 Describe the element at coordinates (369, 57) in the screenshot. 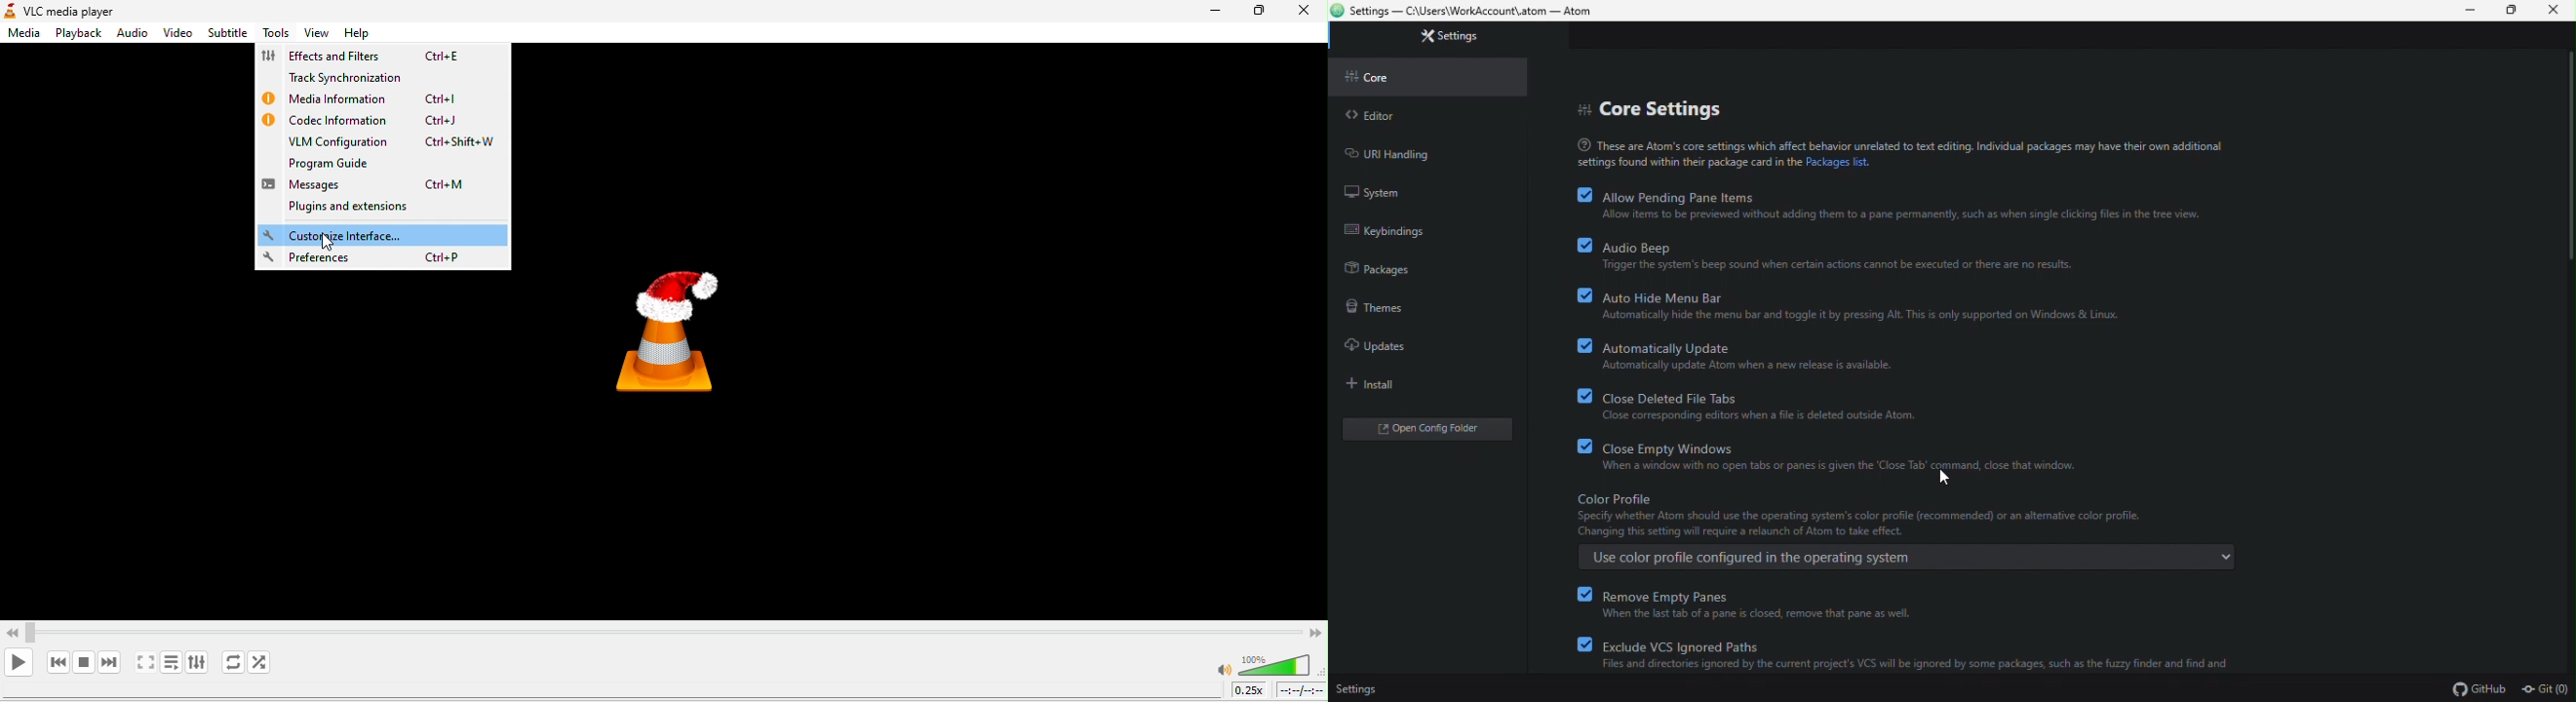

I see `effects and filters` at that location.